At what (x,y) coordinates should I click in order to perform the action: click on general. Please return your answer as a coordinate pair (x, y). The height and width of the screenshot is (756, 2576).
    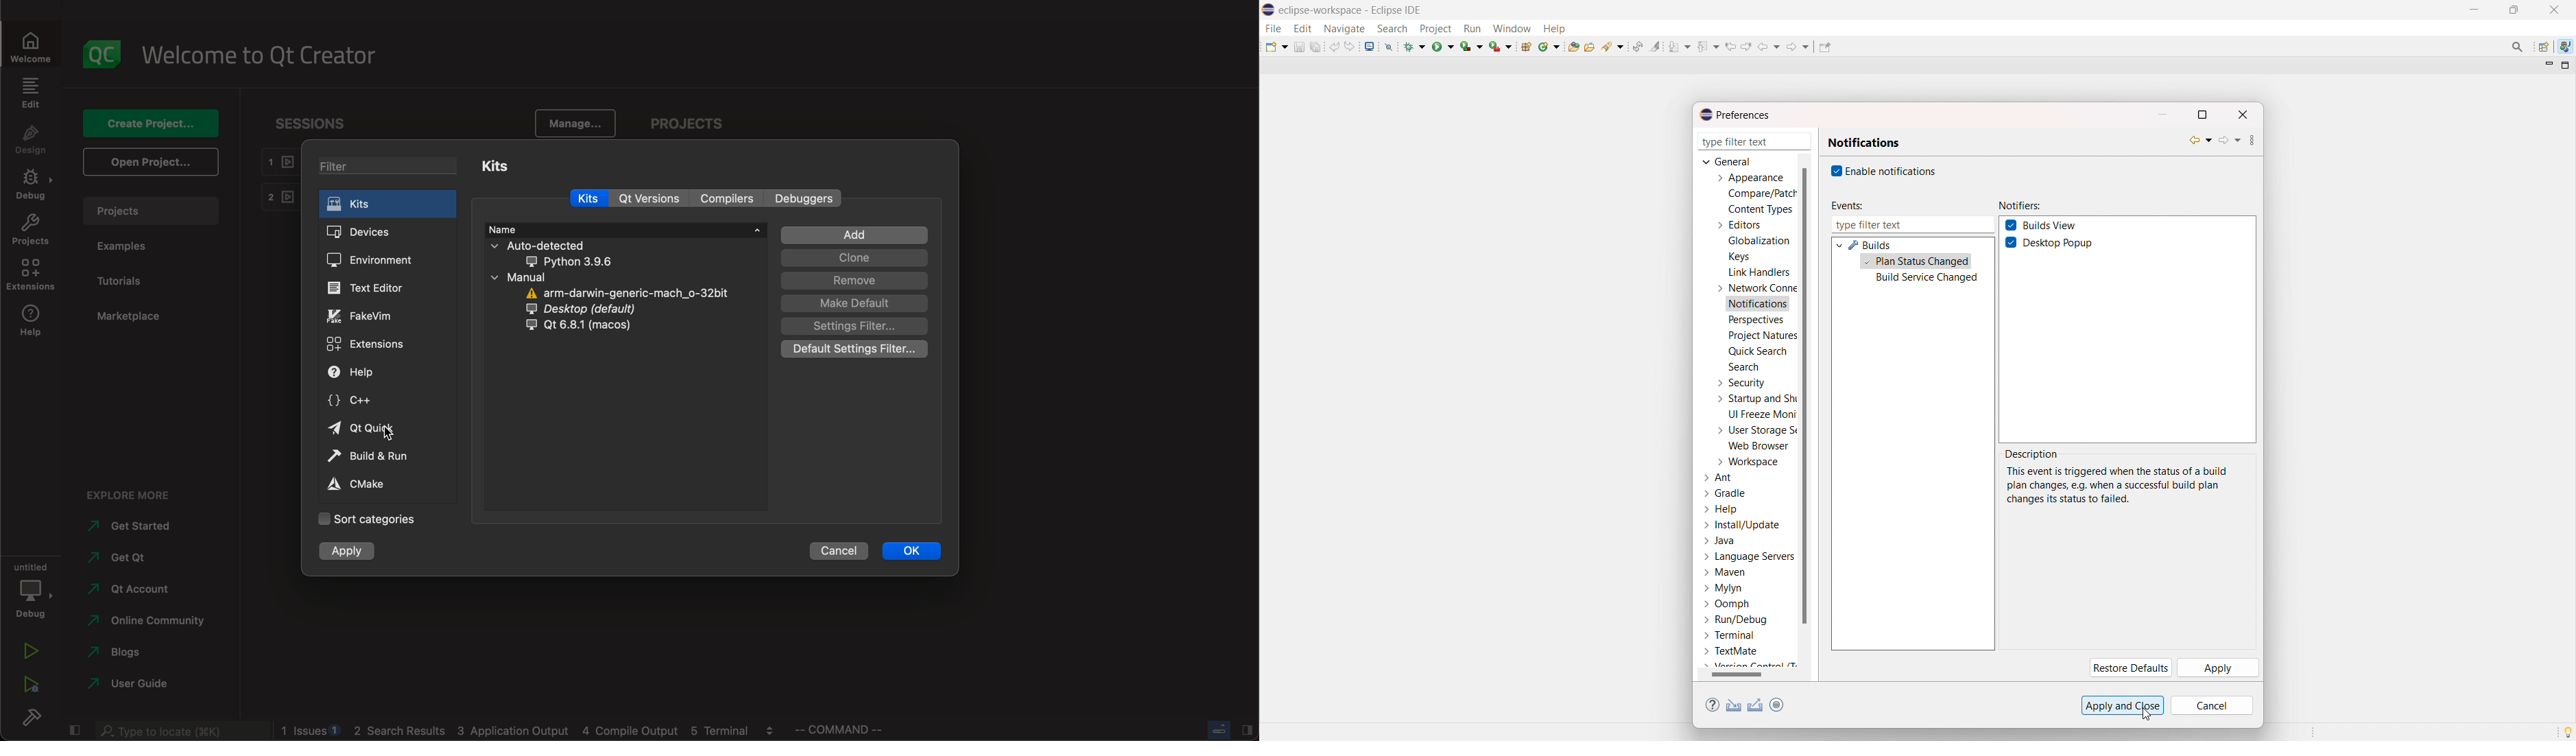
    Looking at the image, I should click on (1728, 161).